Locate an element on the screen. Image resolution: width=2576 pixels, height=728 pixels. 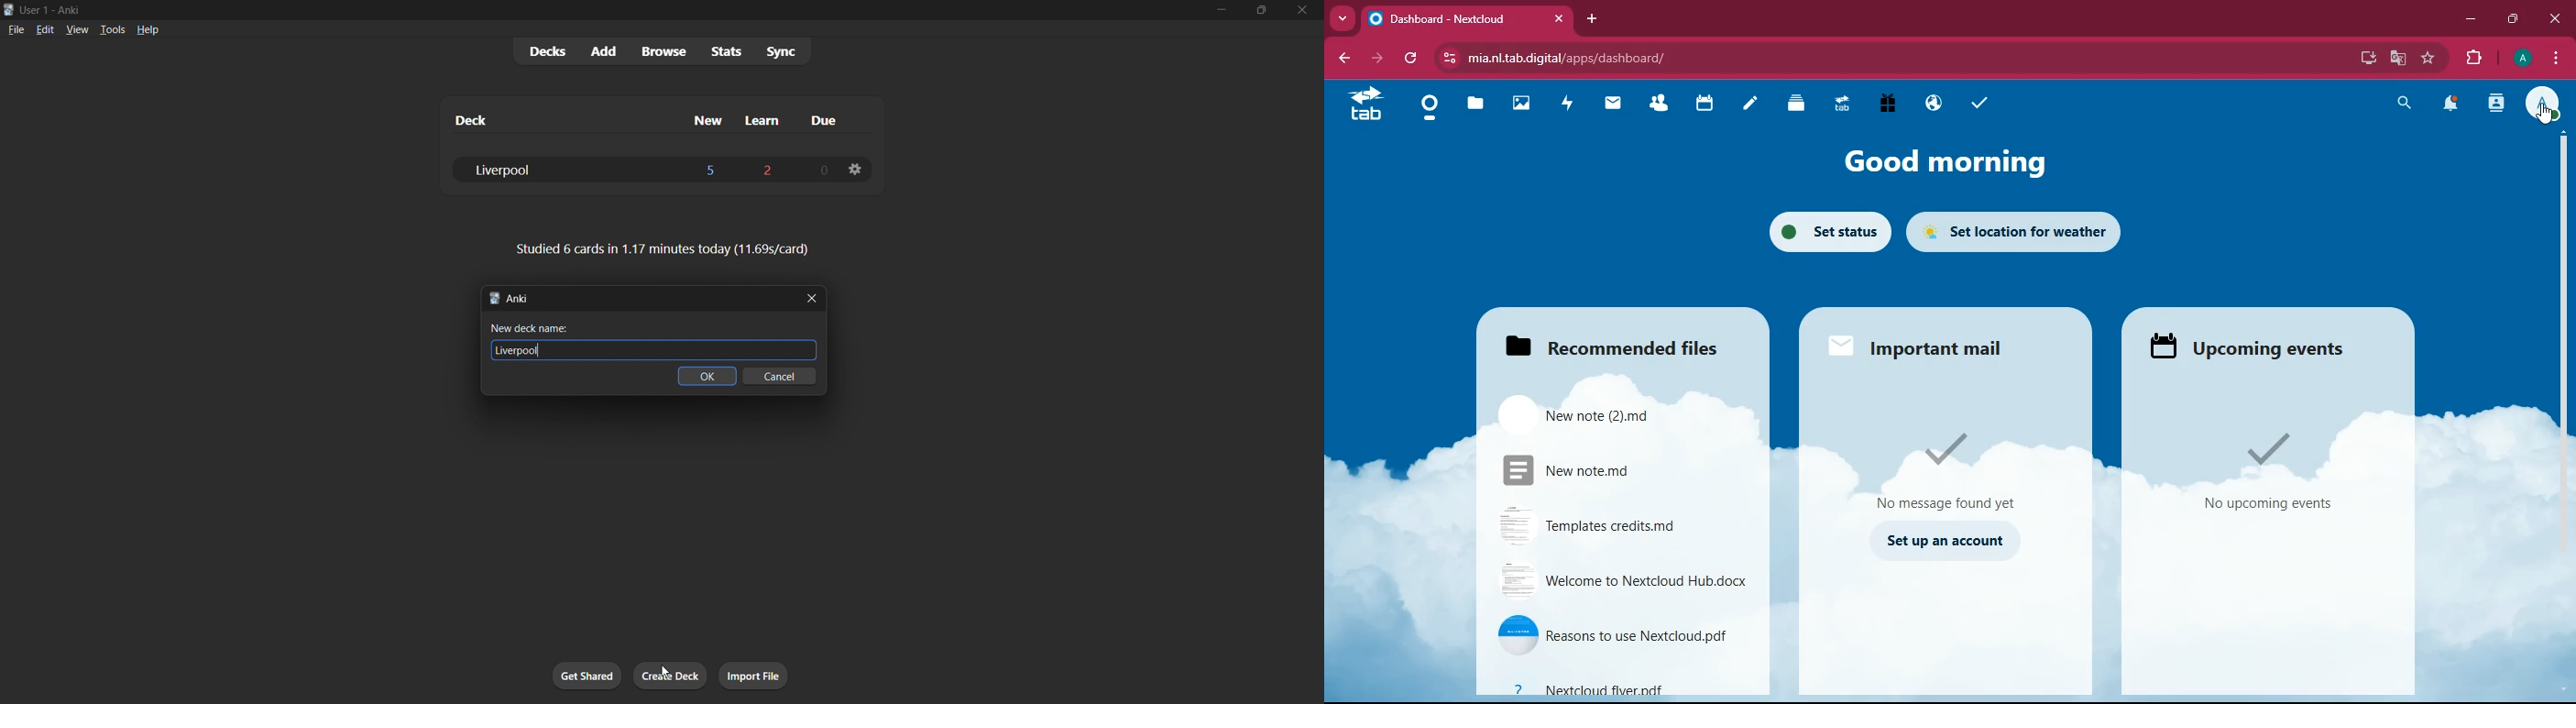
import file is located at coordinates (753, 677).